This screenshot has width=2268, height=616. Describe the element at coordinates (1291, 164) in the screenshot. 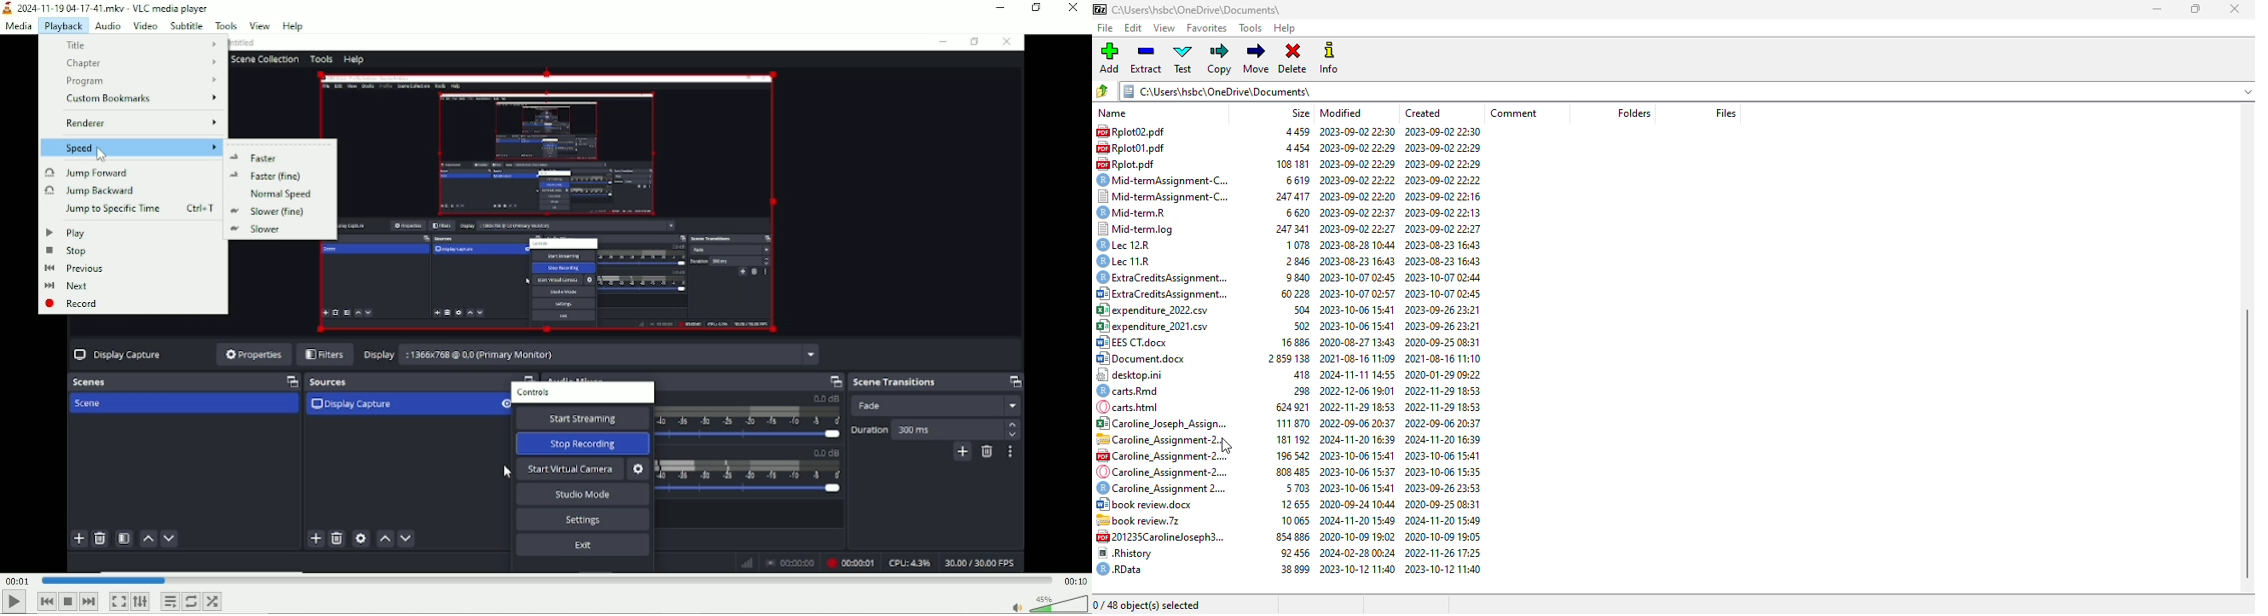

I see `108 181` at that location.